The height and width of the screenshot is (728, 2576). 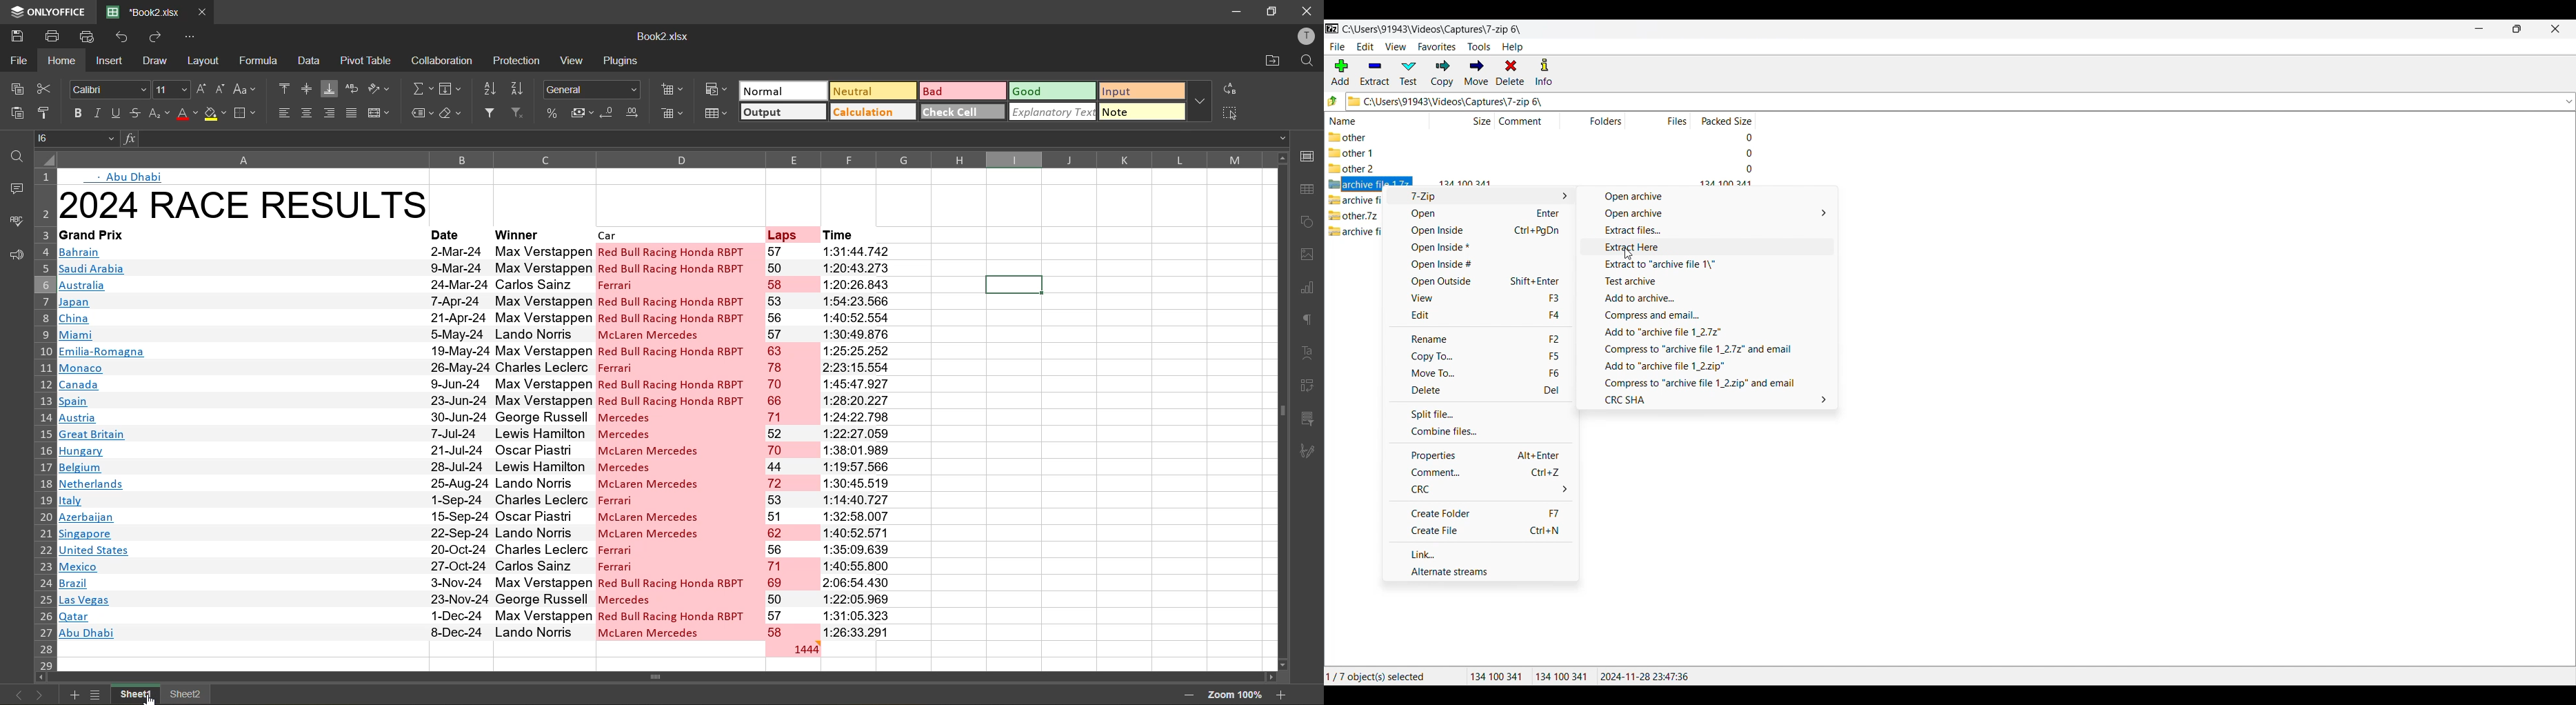 What do you see at coordinates (678, 233) in the screenshot?
I see `car` at bounding box center [678, 233].